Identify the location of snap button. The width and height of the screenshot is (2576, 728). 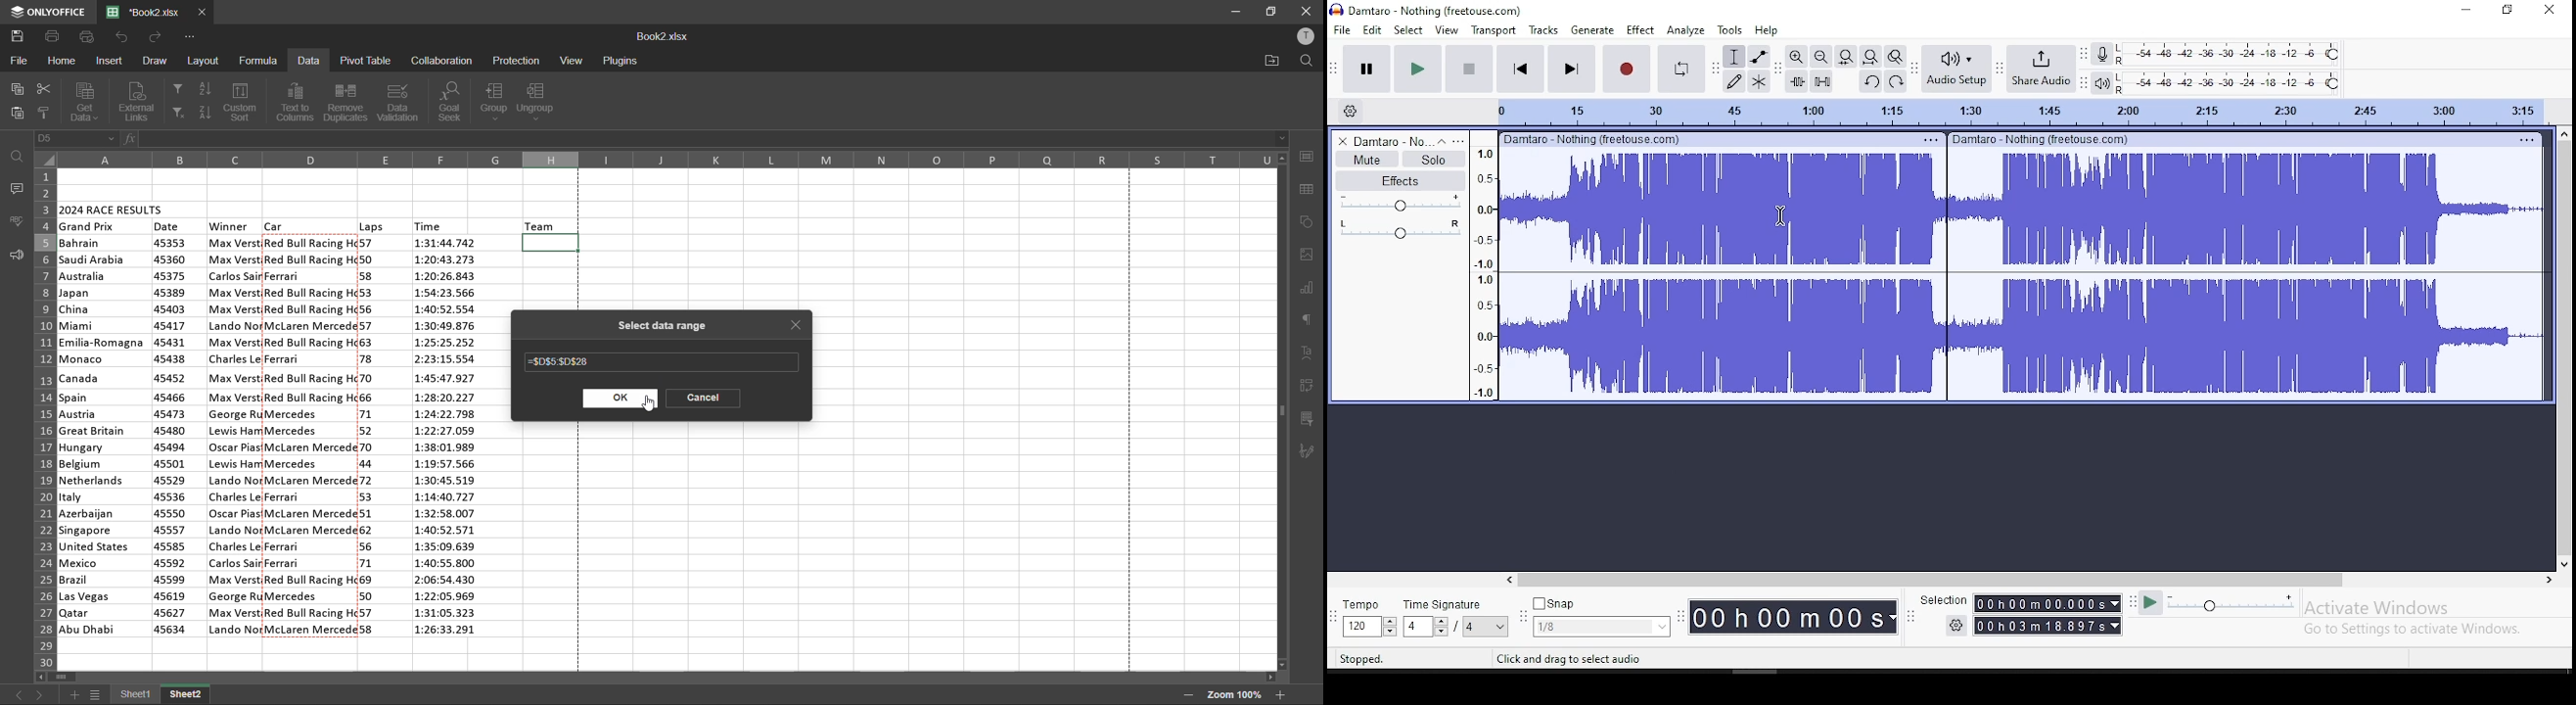
(1554, 602).